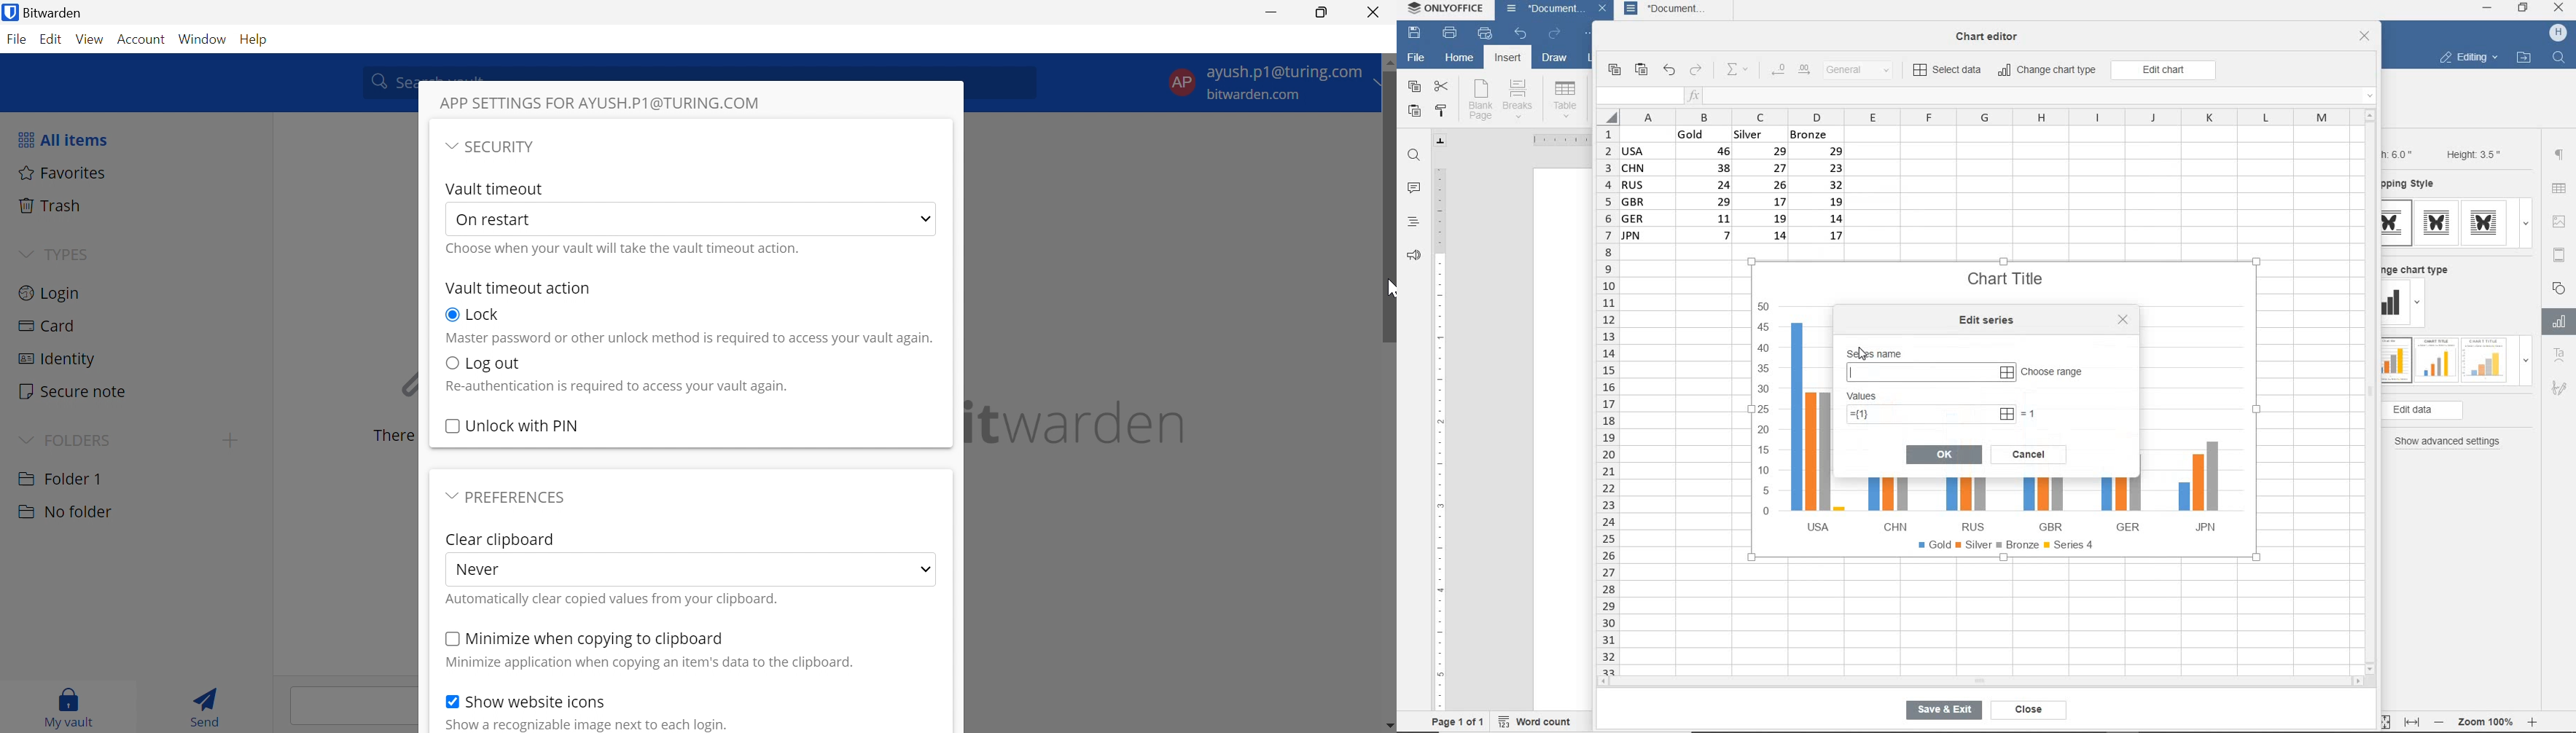 This screenshot has width=2576, height=756. Describe the element at coordinates (1449, 34) in the screenshot. I see `print` at that location.